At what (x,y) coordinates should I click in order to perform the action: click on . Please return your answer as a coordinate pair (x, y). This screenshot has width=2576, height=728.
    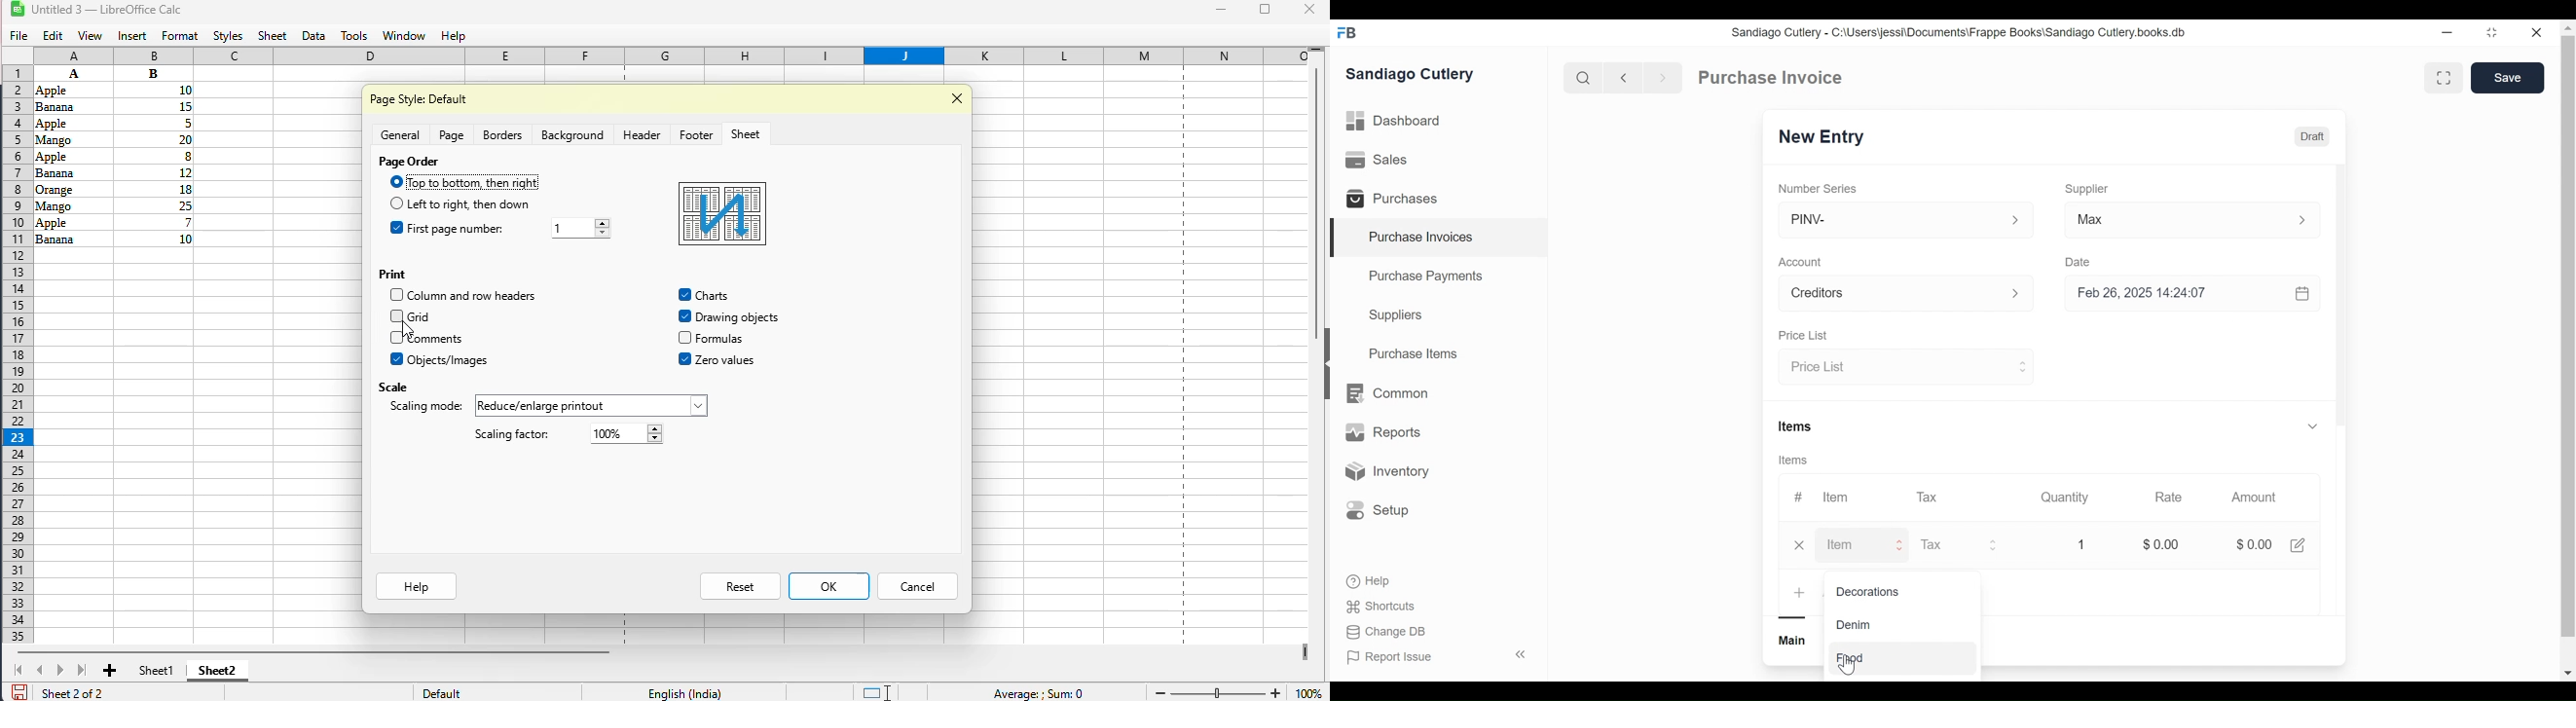
    Looking at the image, I should click on (583, 228).